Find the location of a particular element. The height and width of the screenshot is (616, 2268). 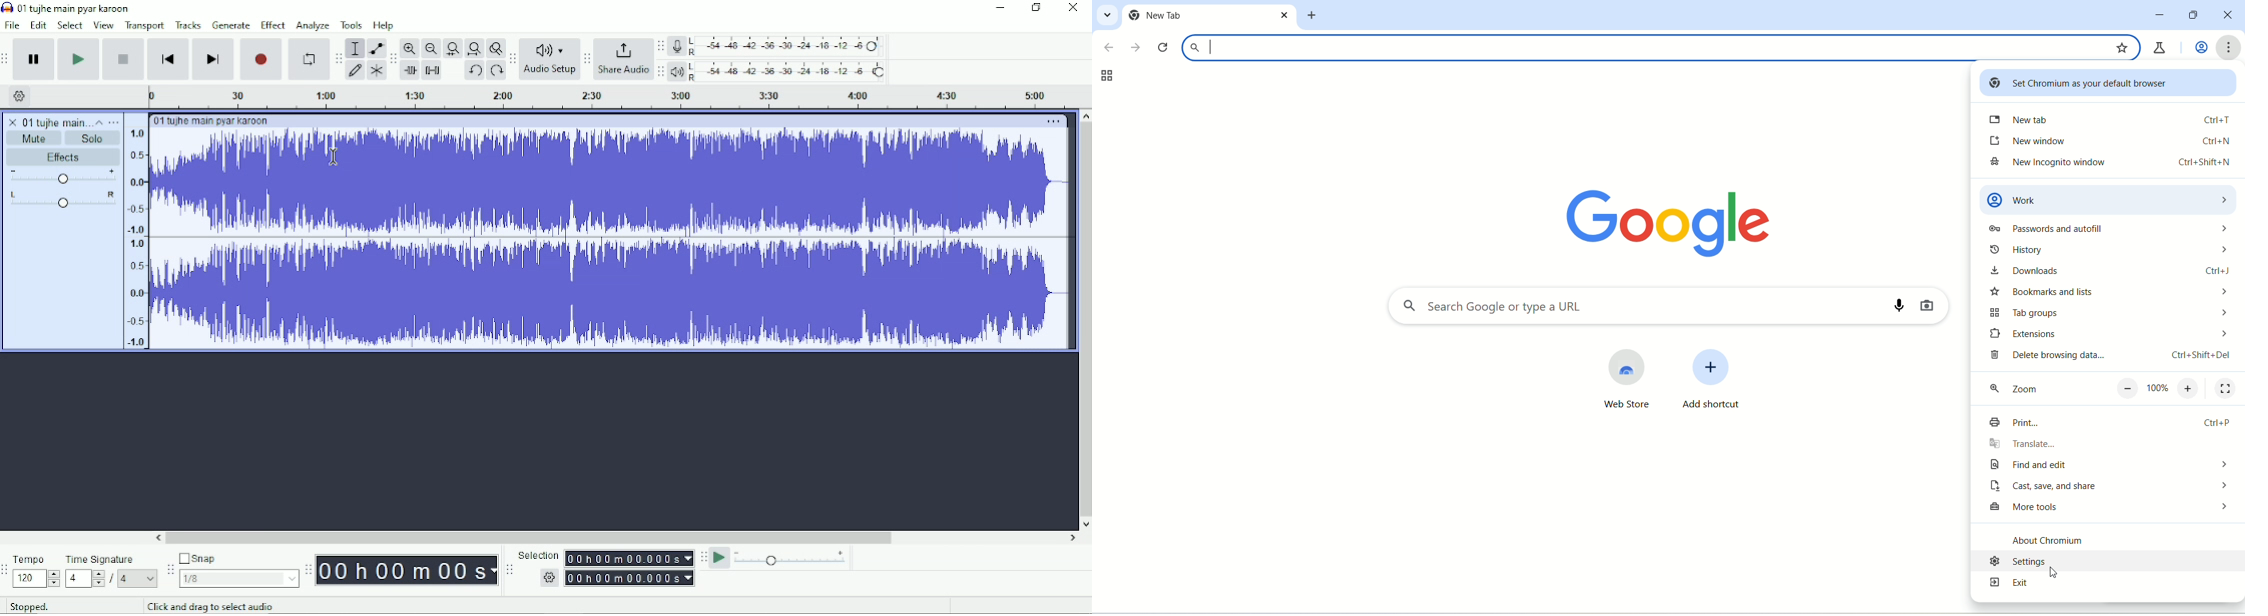

new window ctrl+n is located at coordinates (2107, 142).